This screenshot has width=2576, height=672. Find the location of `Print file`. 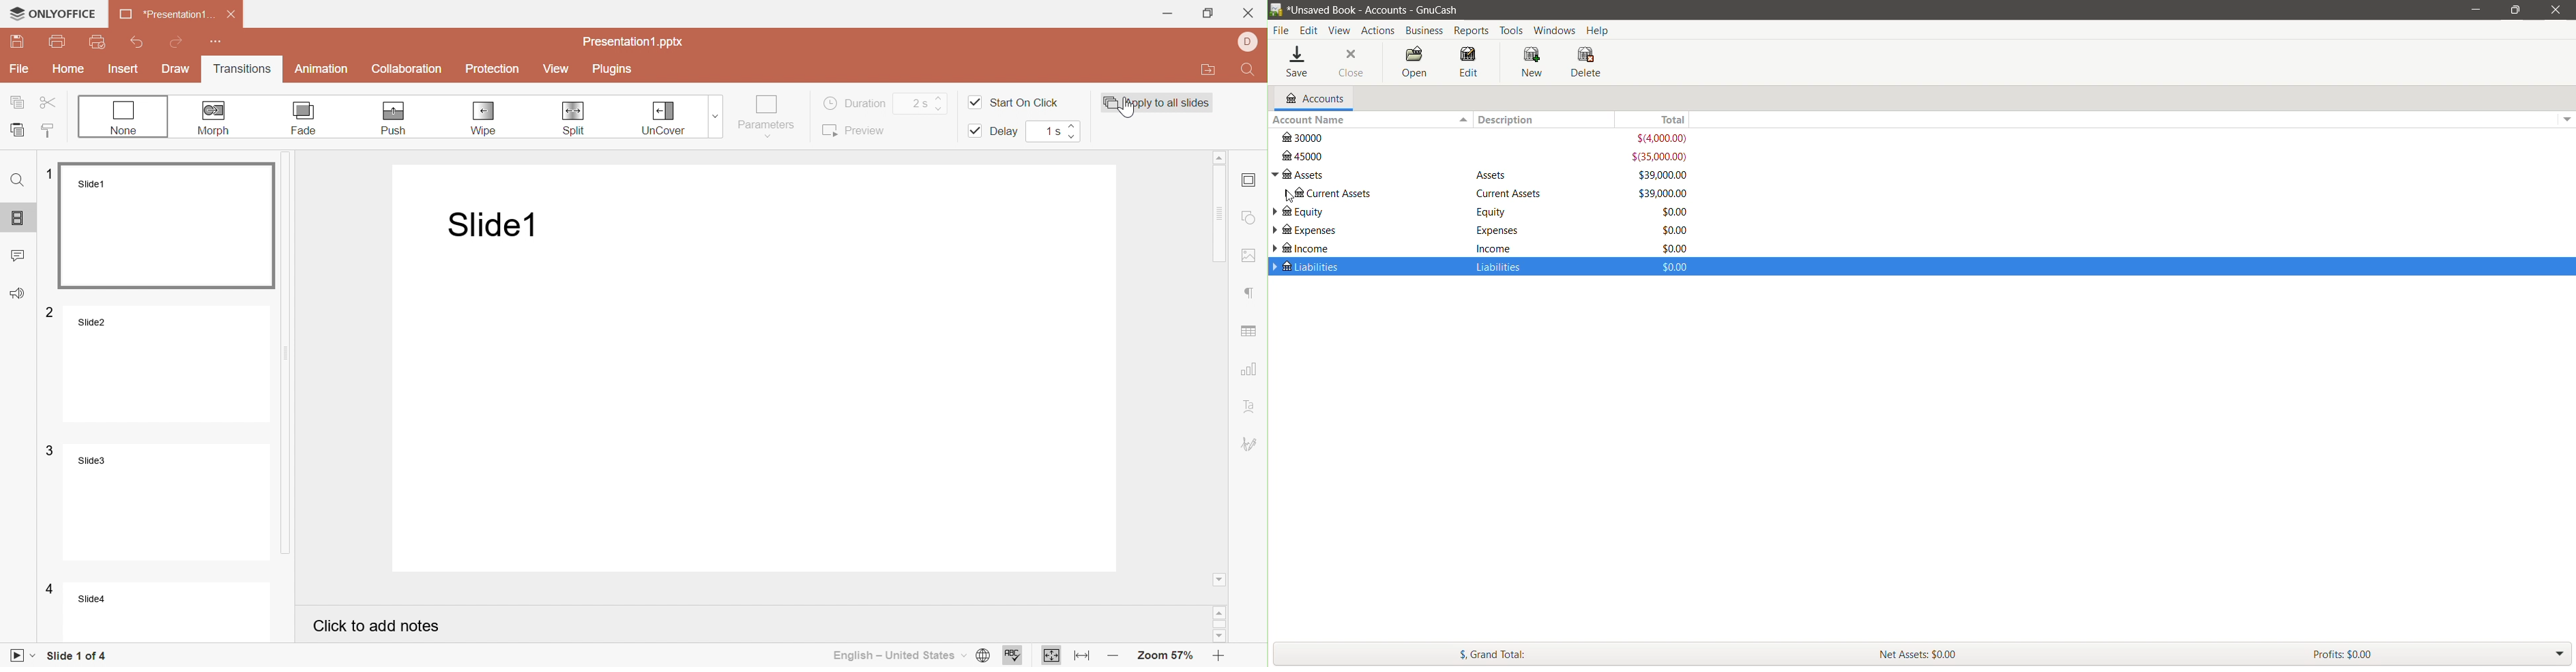

Print file is located at coordinates (58, 40).